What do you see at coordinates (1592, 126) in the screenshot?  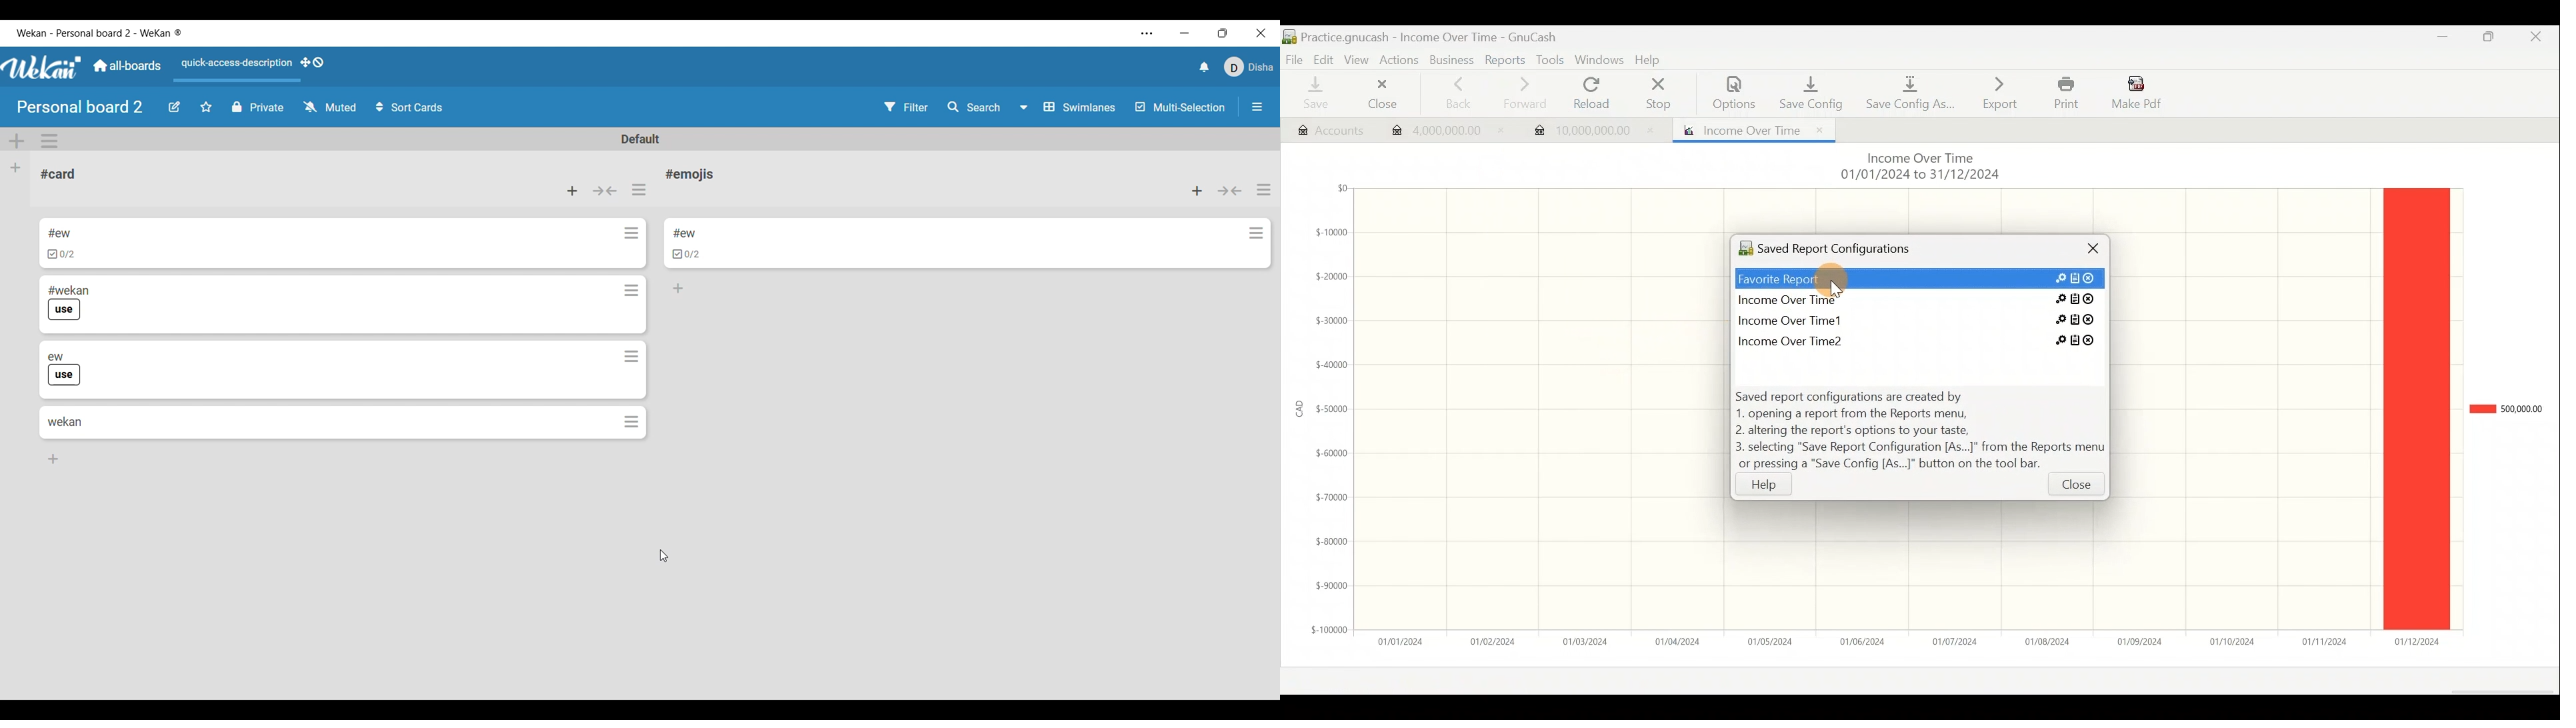 I see `Imported transaction 2` at bounding box center [1592, 126].